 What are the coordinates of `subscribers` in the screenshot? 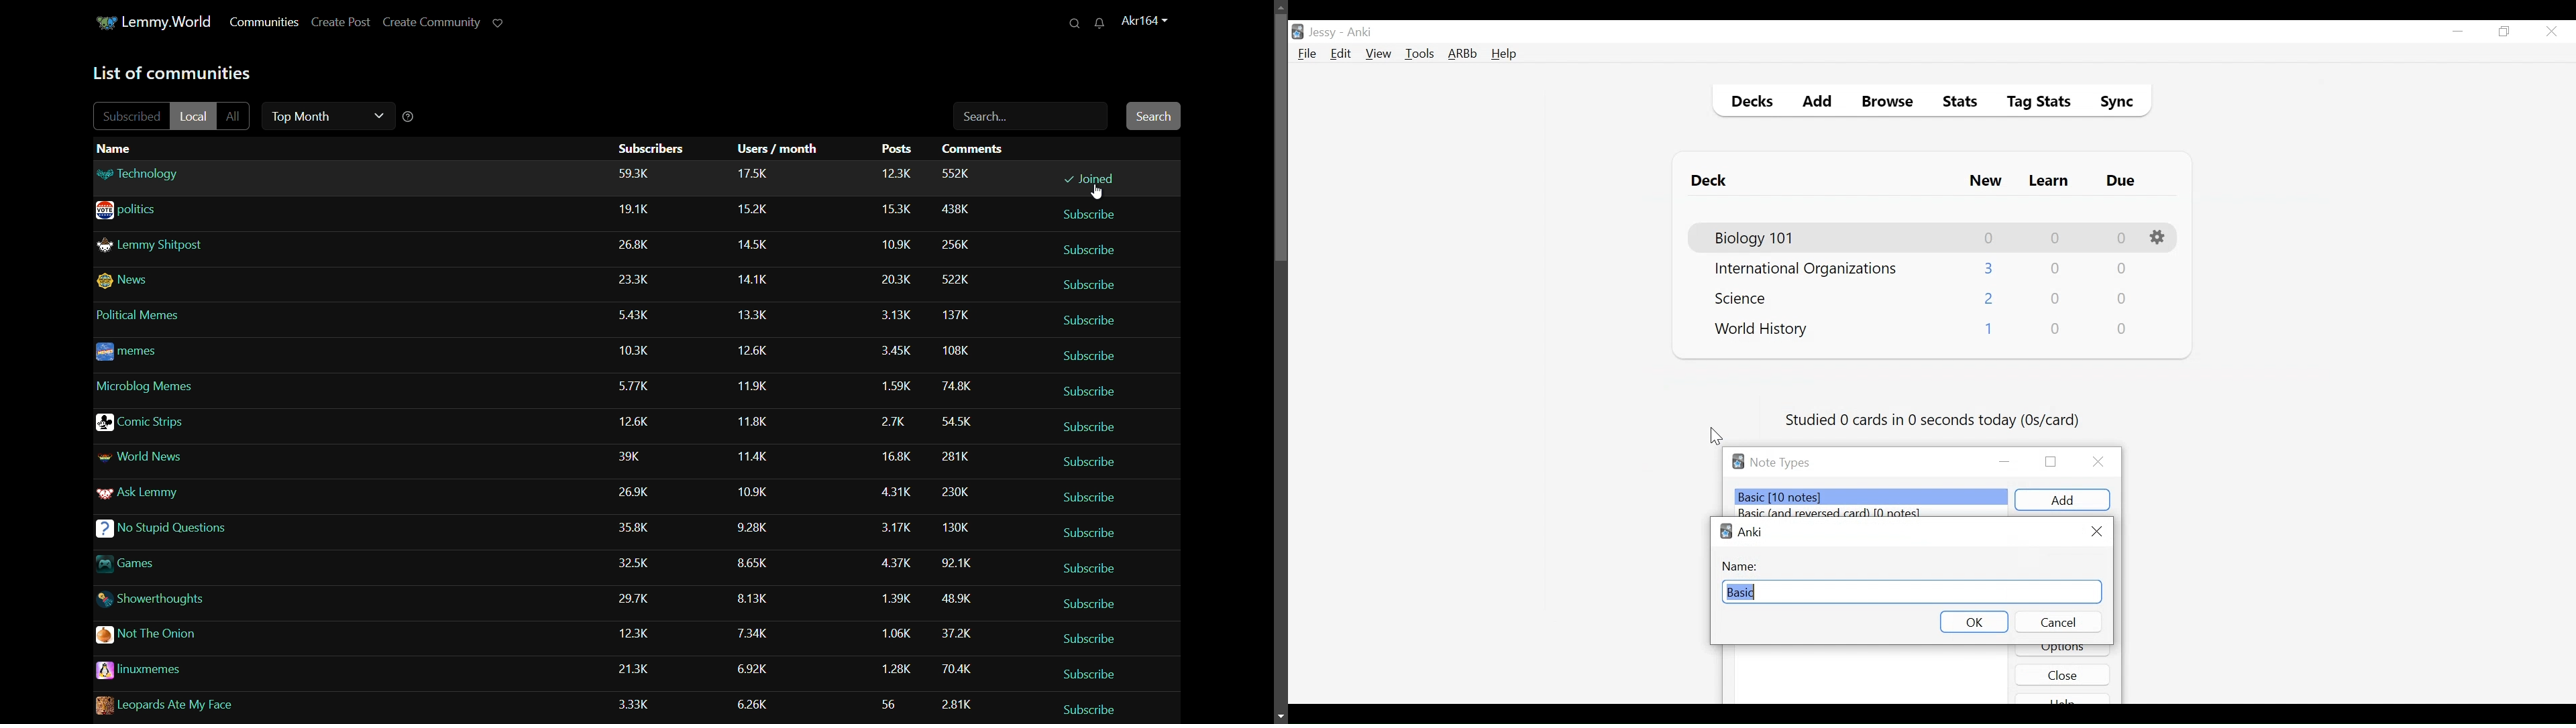 It's located at (637, 492).